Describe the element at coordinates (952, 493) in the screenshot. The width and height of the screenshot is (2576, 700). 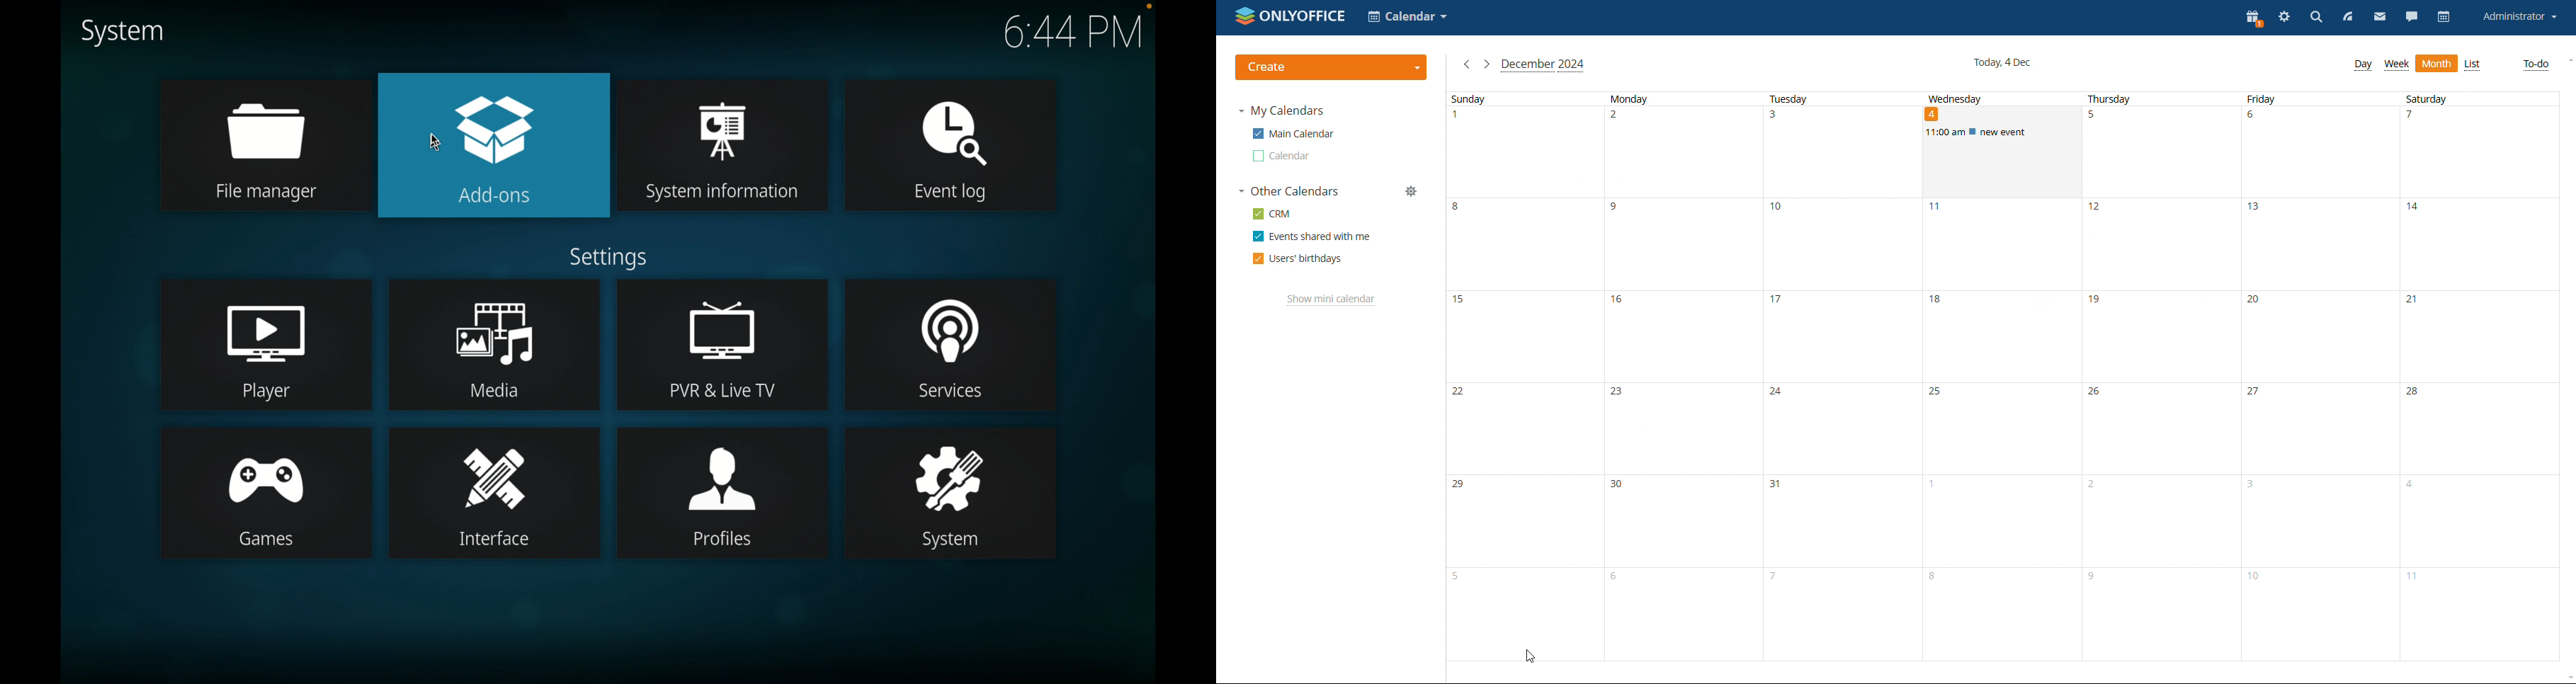
I see `system` at that location.